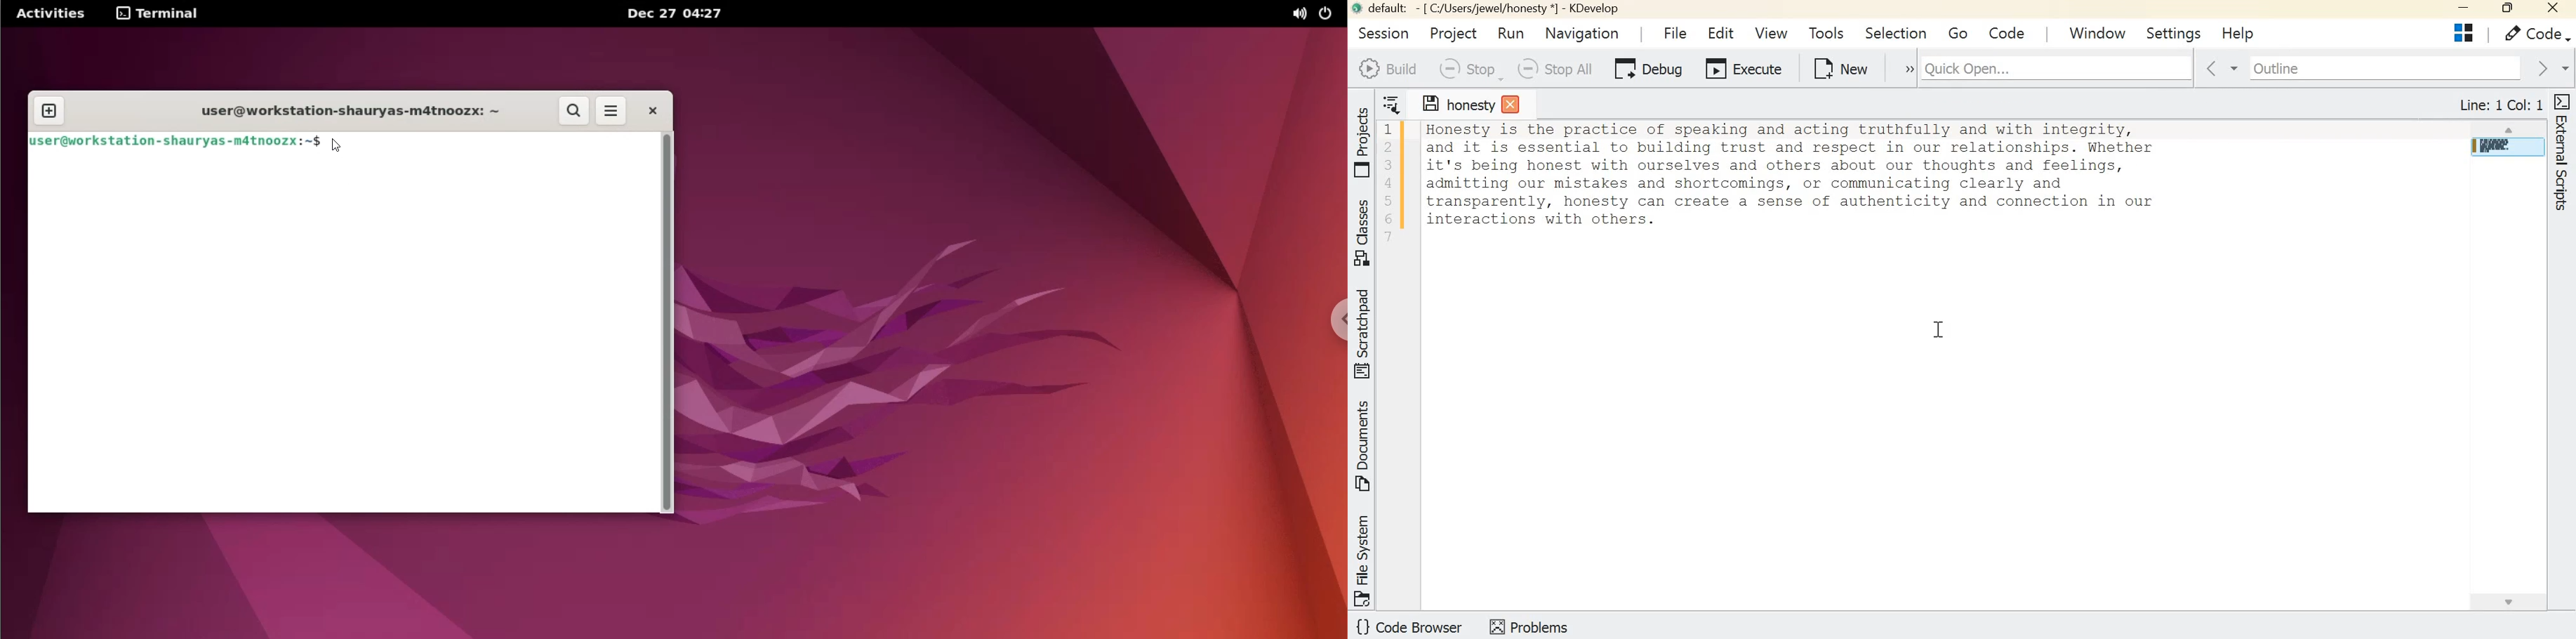  I want to click on Stop all currently running jobs, so click(1553, 69).